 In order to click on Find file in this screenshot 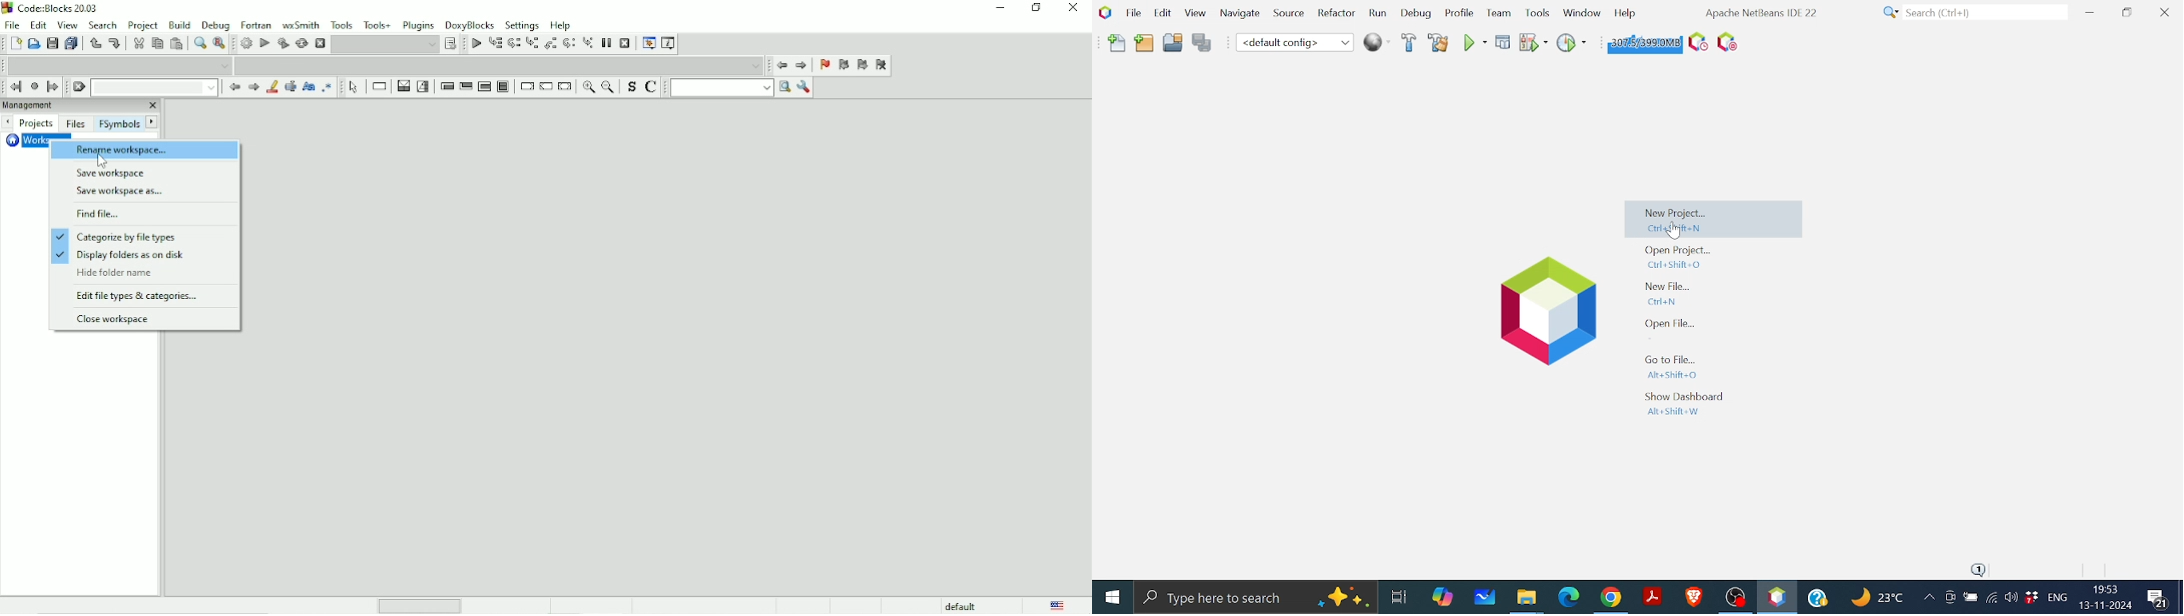, I will do `click(99, 215)`.